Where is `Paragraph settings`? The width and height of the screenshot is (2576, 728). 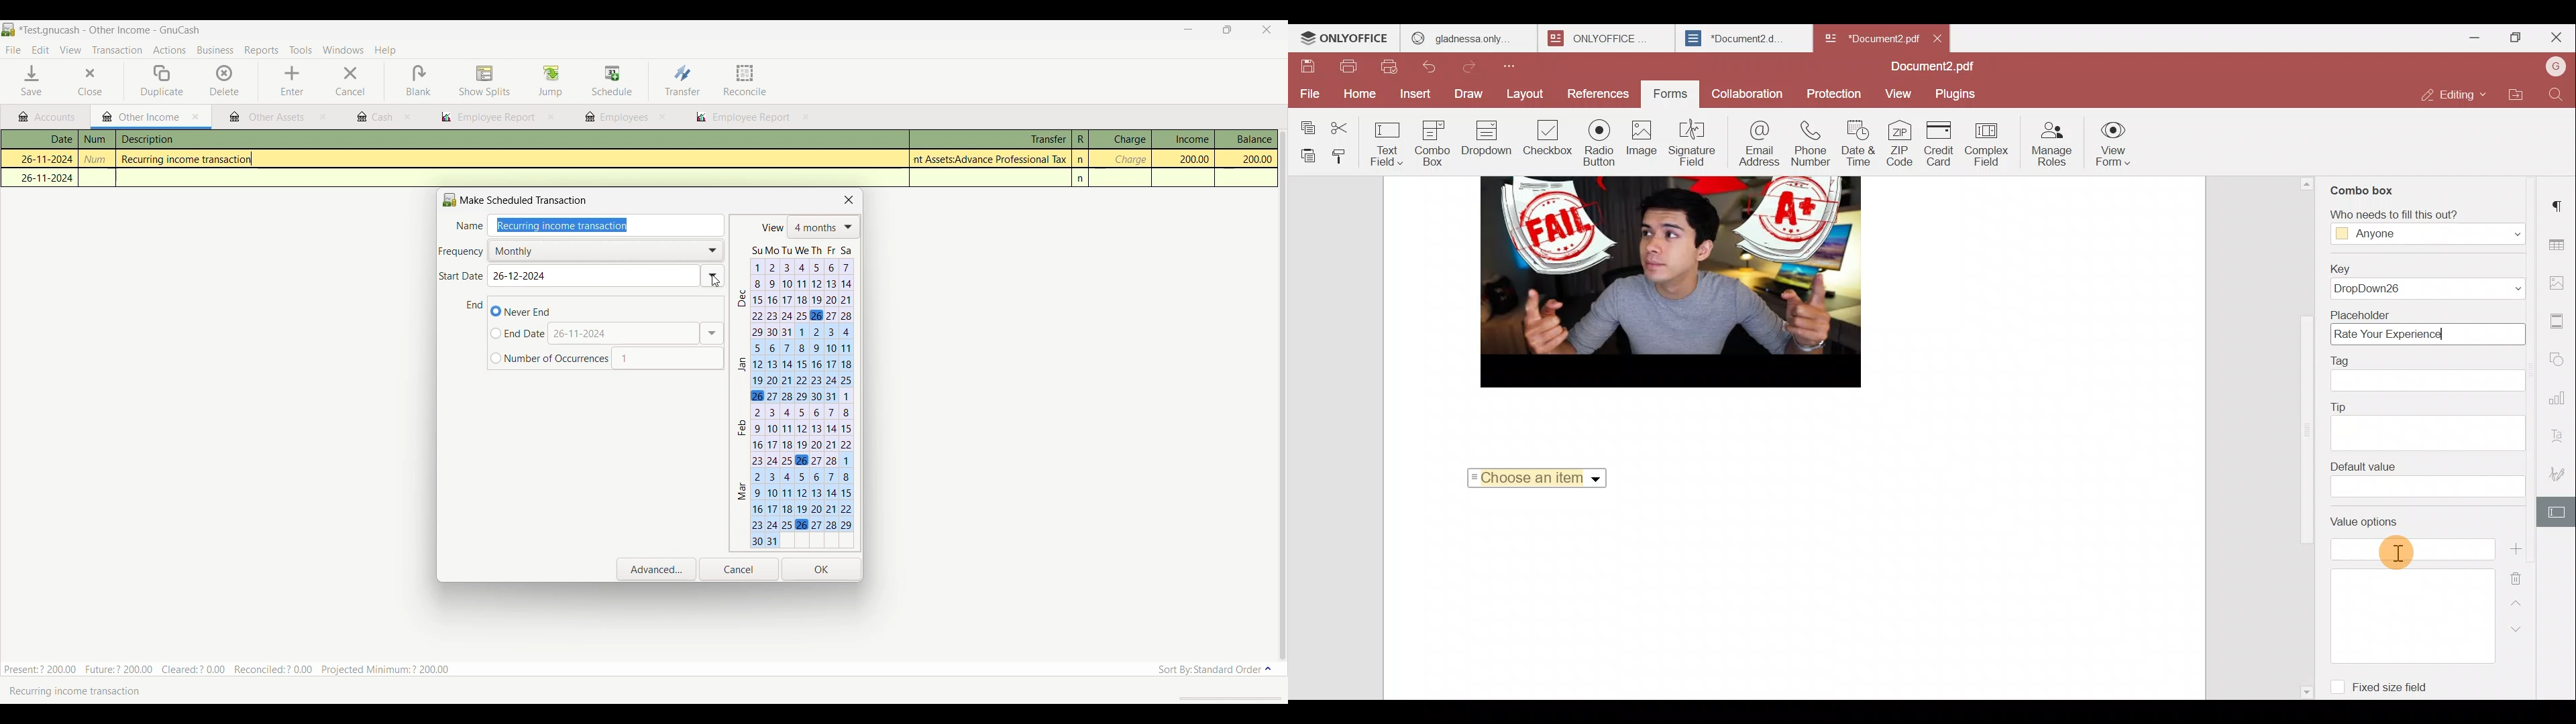
Paragraph settings is located at coordinates (2559, 202).